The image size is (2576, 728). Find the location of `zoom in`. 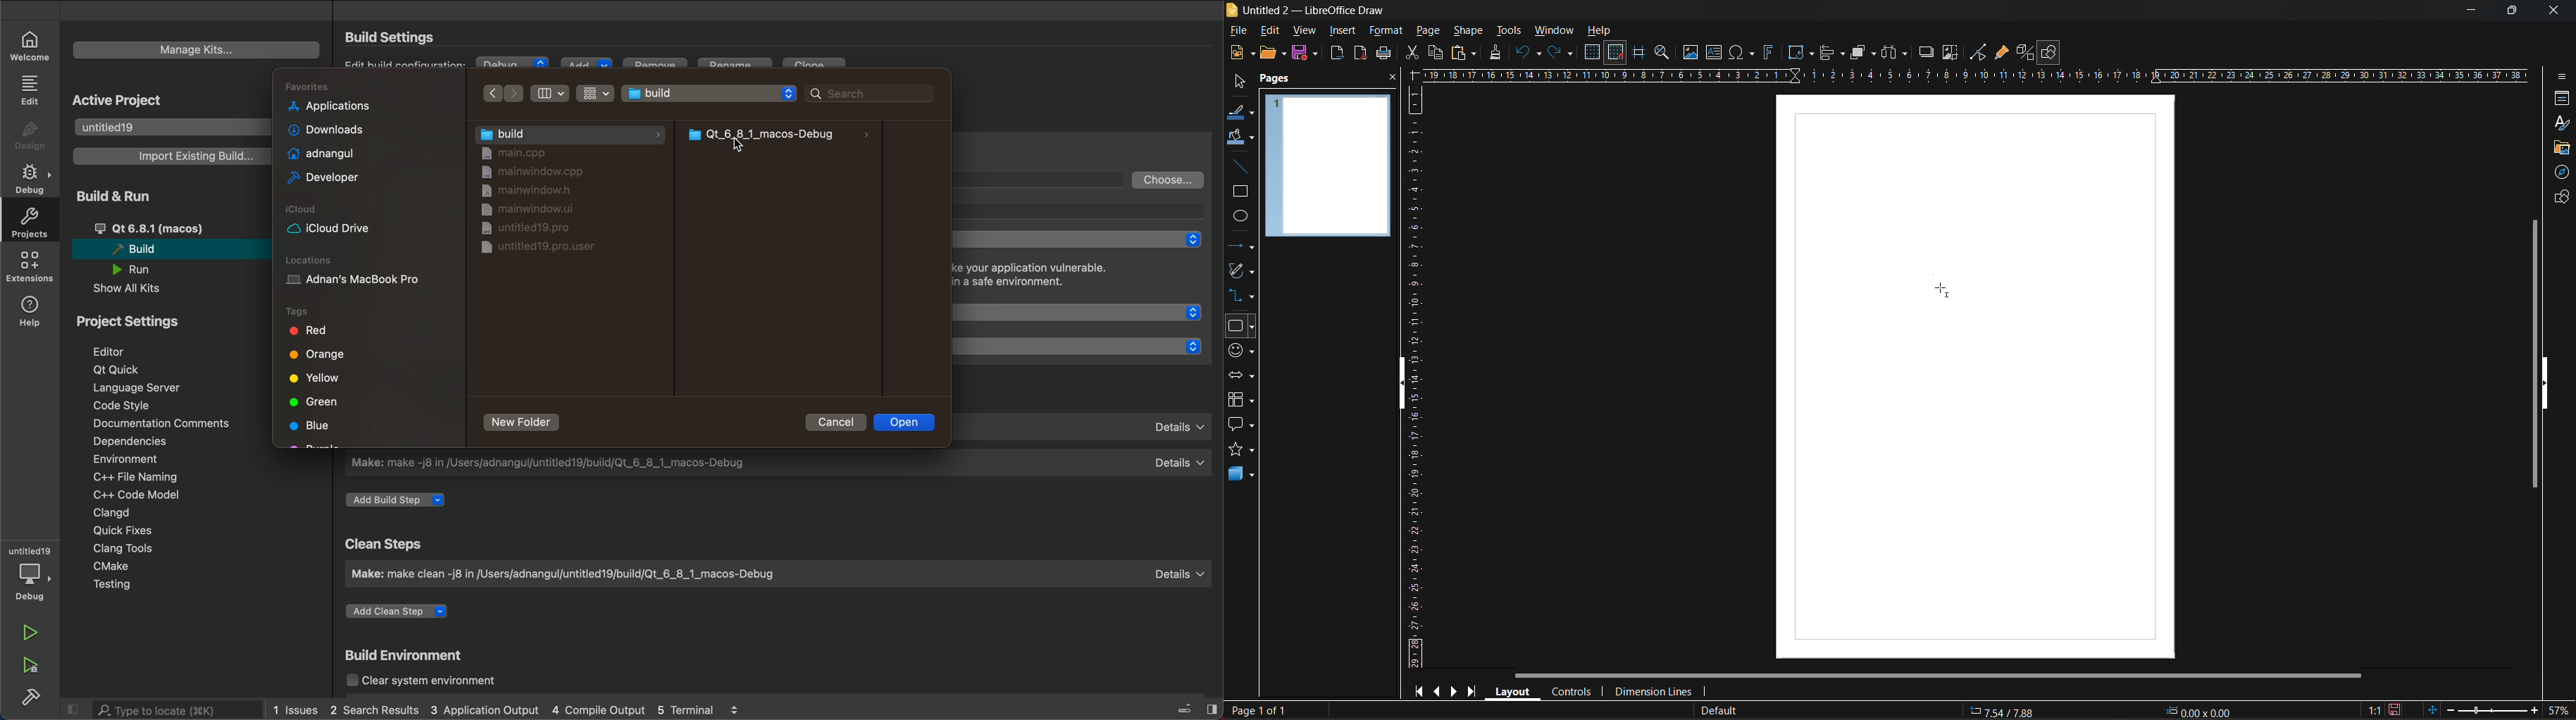

zoom in is located at coordinates (2534, 712).